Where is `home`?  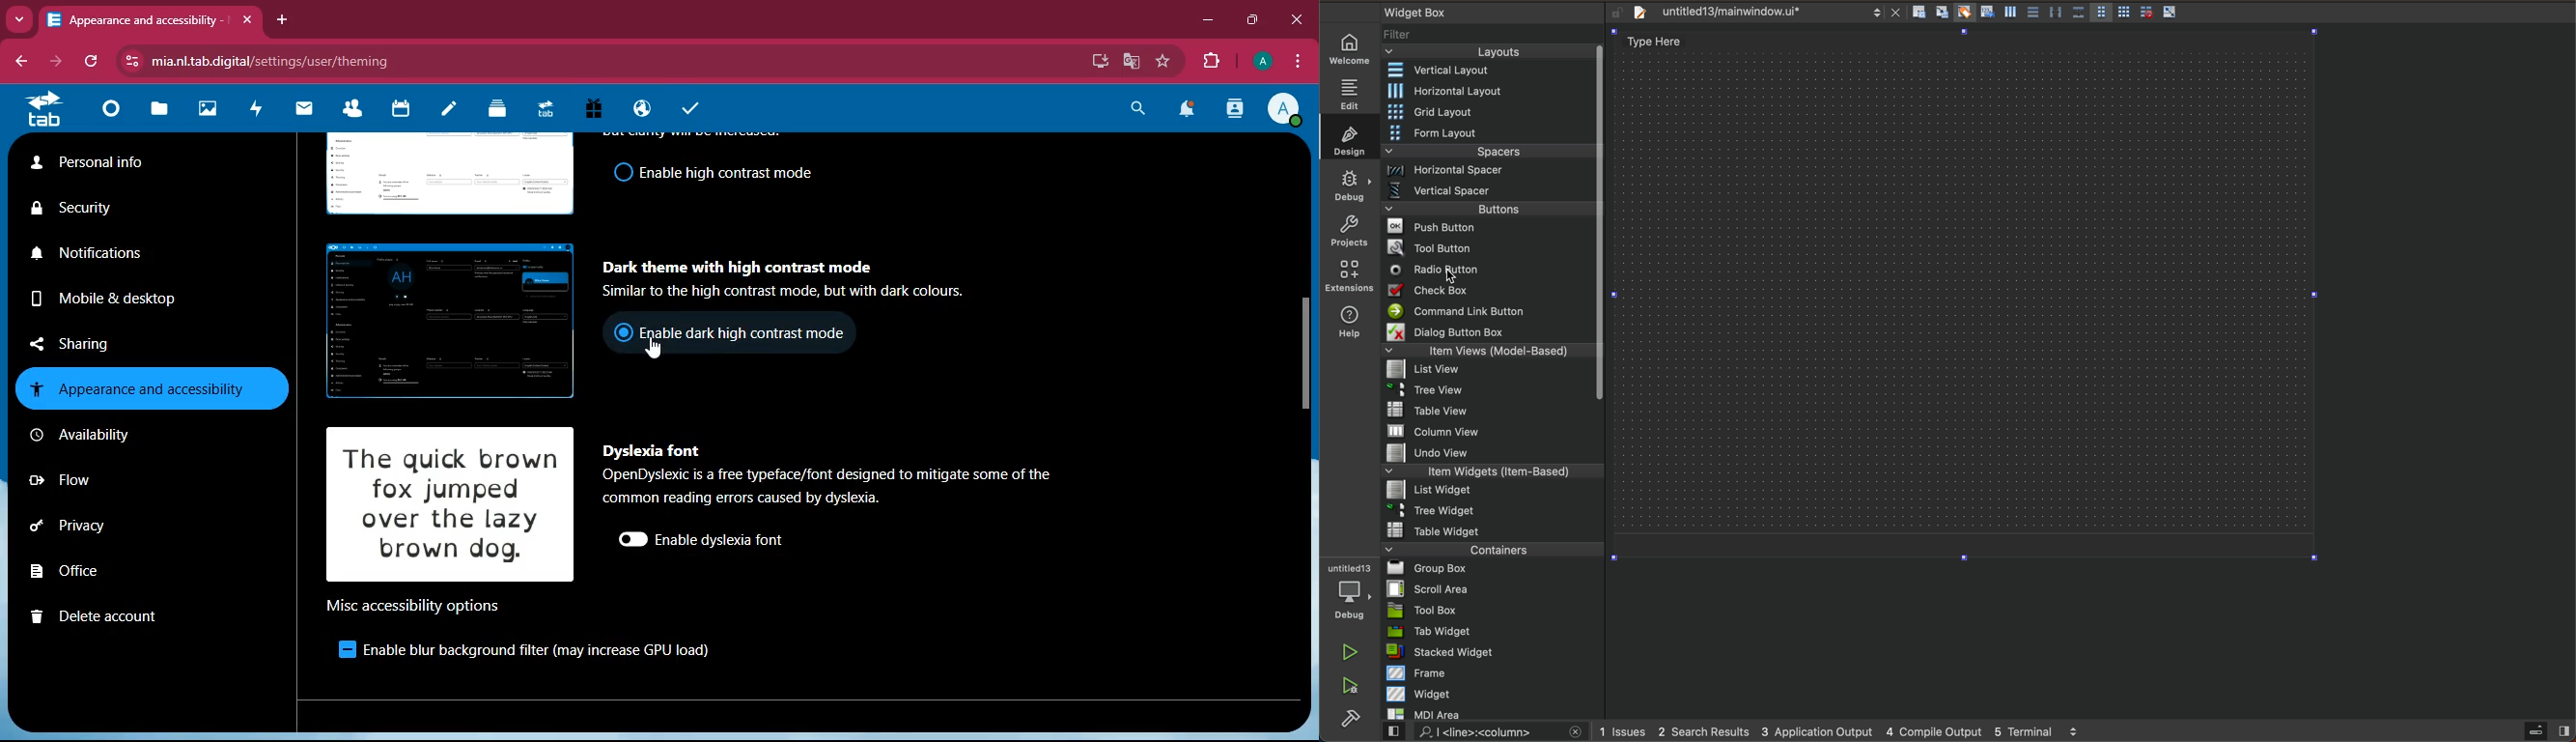
home is located at coordinates (116, 113).